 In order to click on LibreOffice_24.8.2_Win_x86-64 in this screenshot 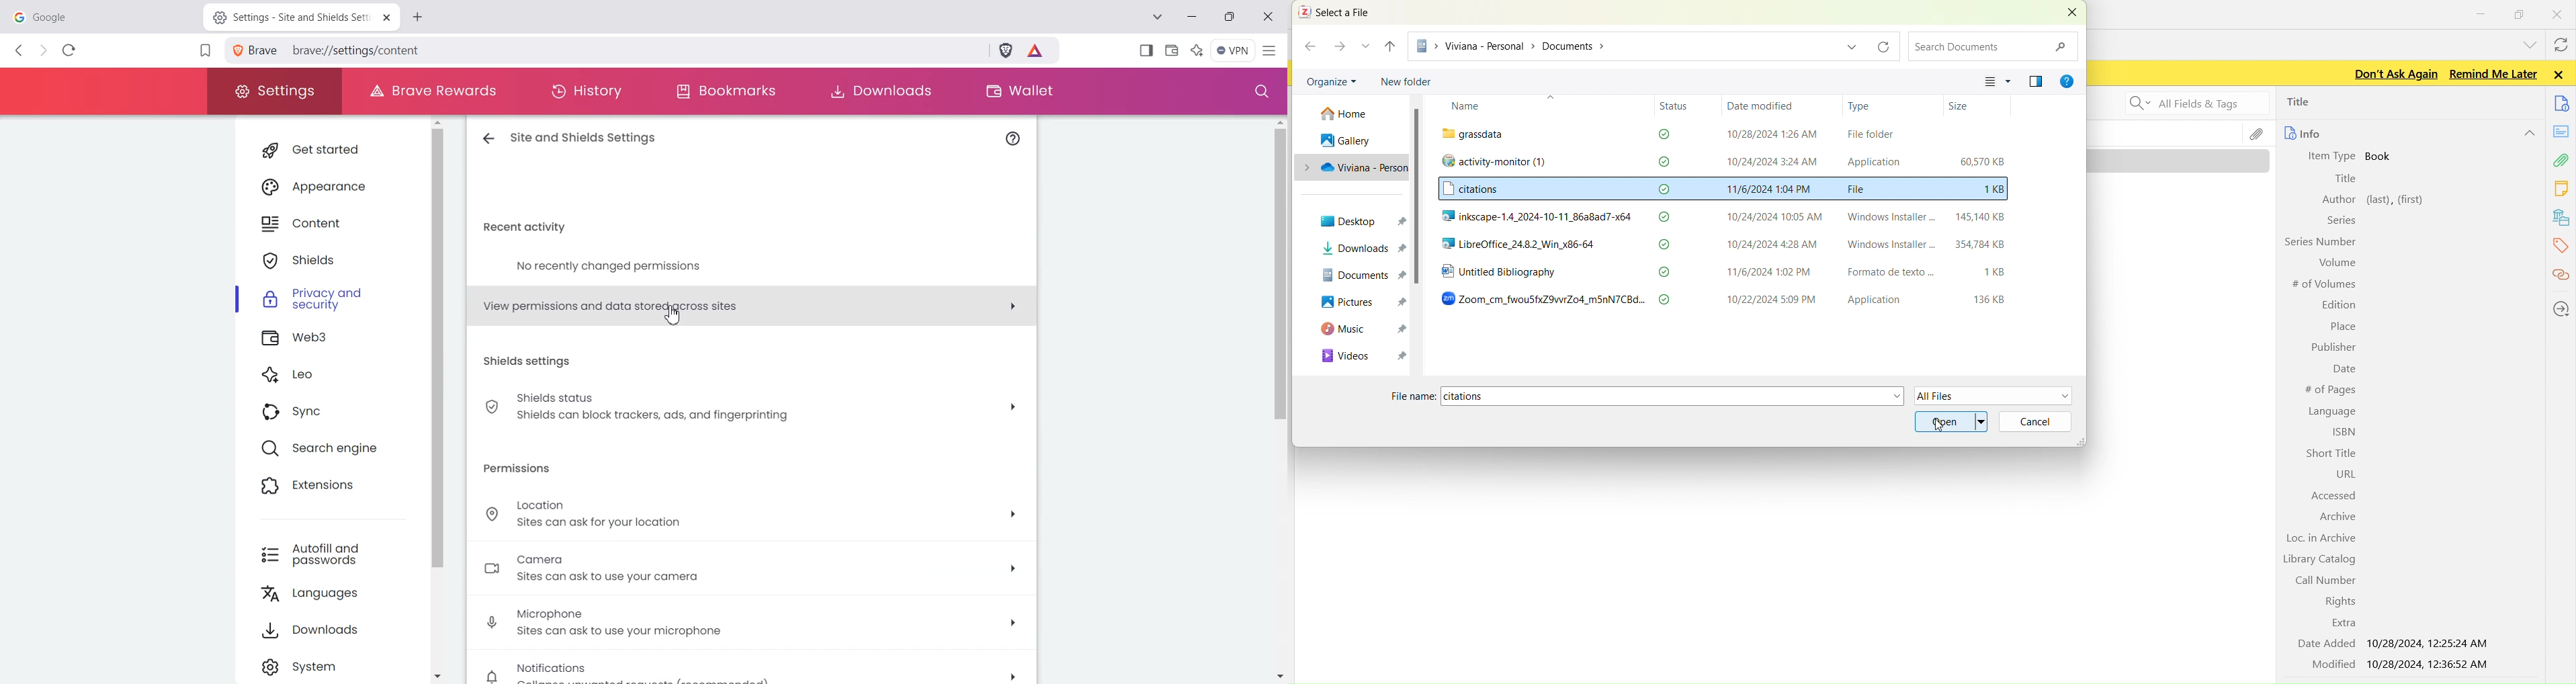, I will do `click(1533, 245)`.